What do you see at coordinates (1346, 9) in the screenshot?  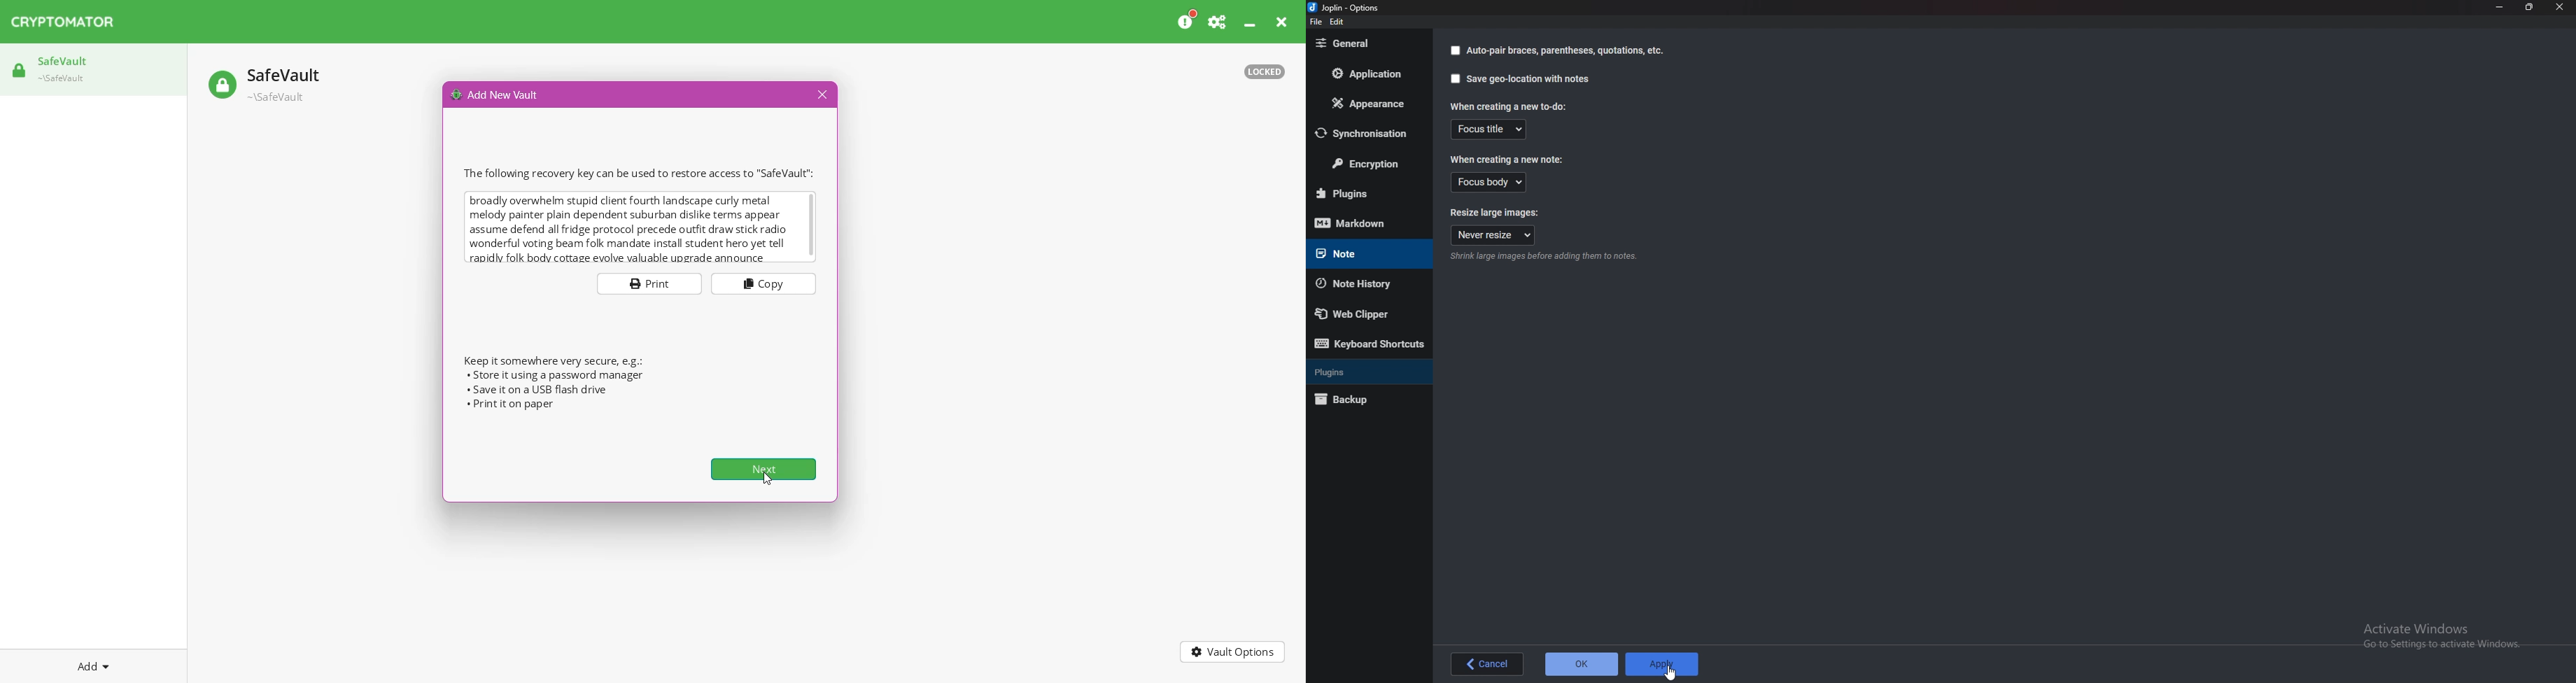 I see `joplin` at bounding box center [1346, 9].